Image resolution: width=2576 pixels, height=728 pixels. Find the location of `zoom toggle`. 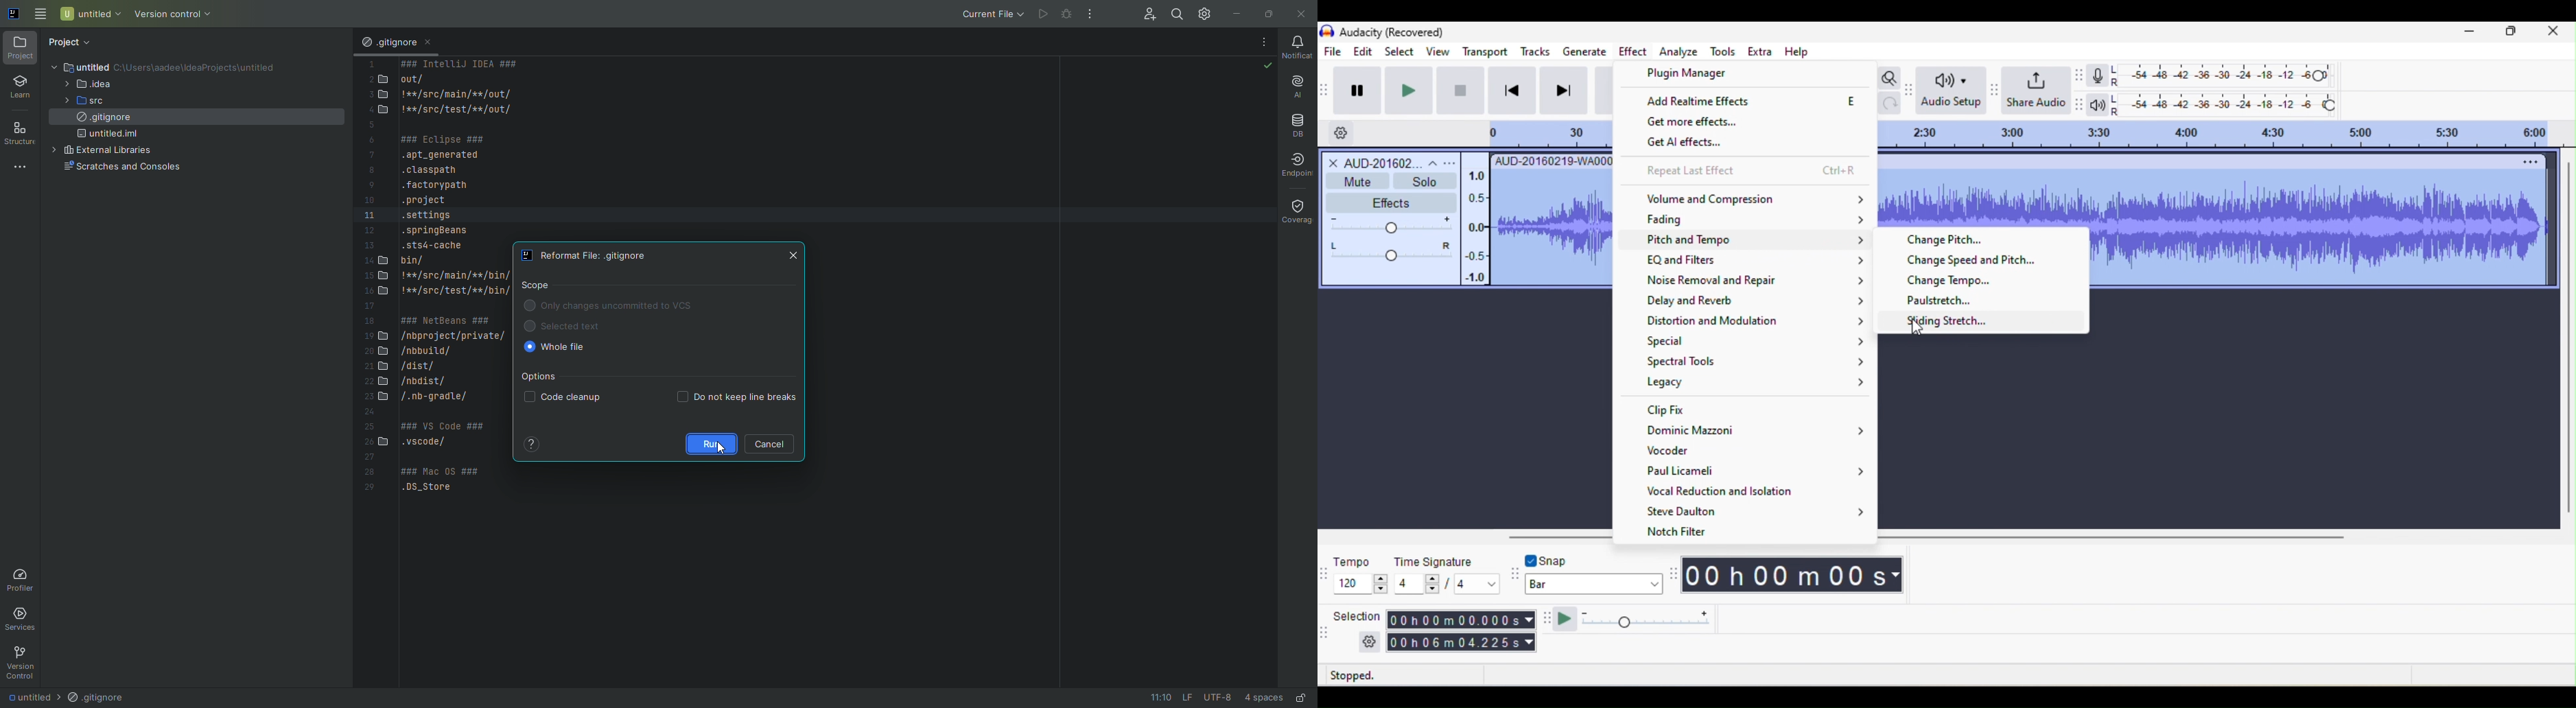

zoom toggle is located at coordinates (1890, 77).